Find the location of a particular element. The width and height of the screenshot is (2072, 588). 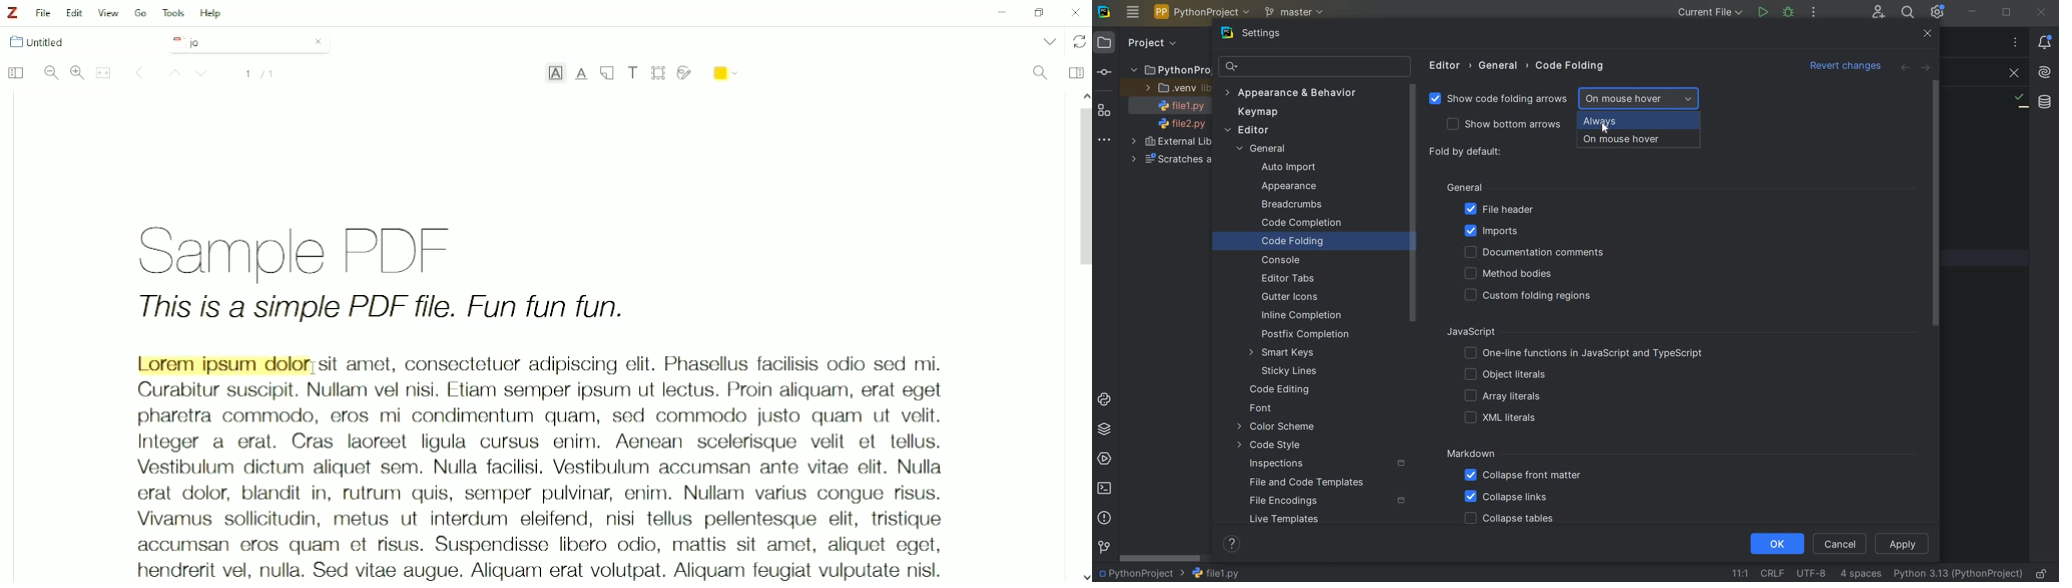

NOTIFICATIONS is located at coordinates (2045, 43).